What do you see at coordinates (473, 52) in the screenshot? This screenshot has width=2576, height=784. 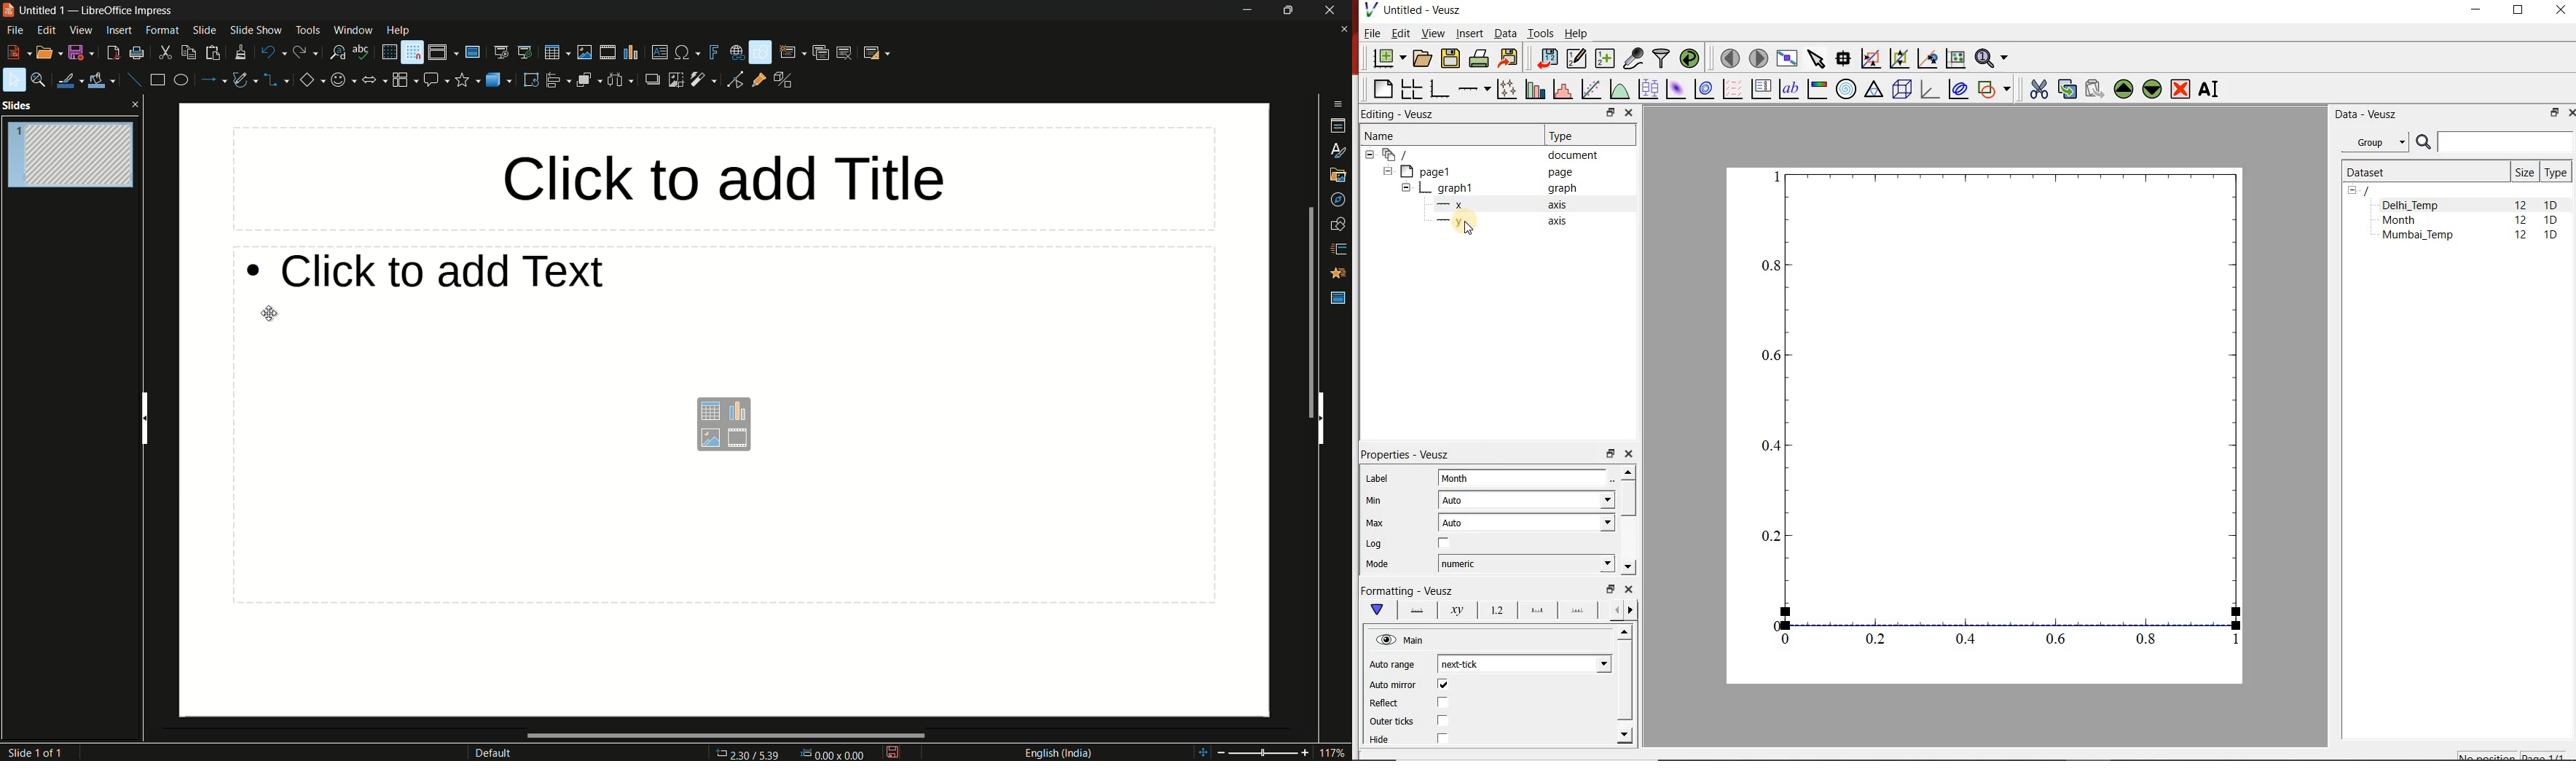 I see `master slide` at bounding box center [473, 52].